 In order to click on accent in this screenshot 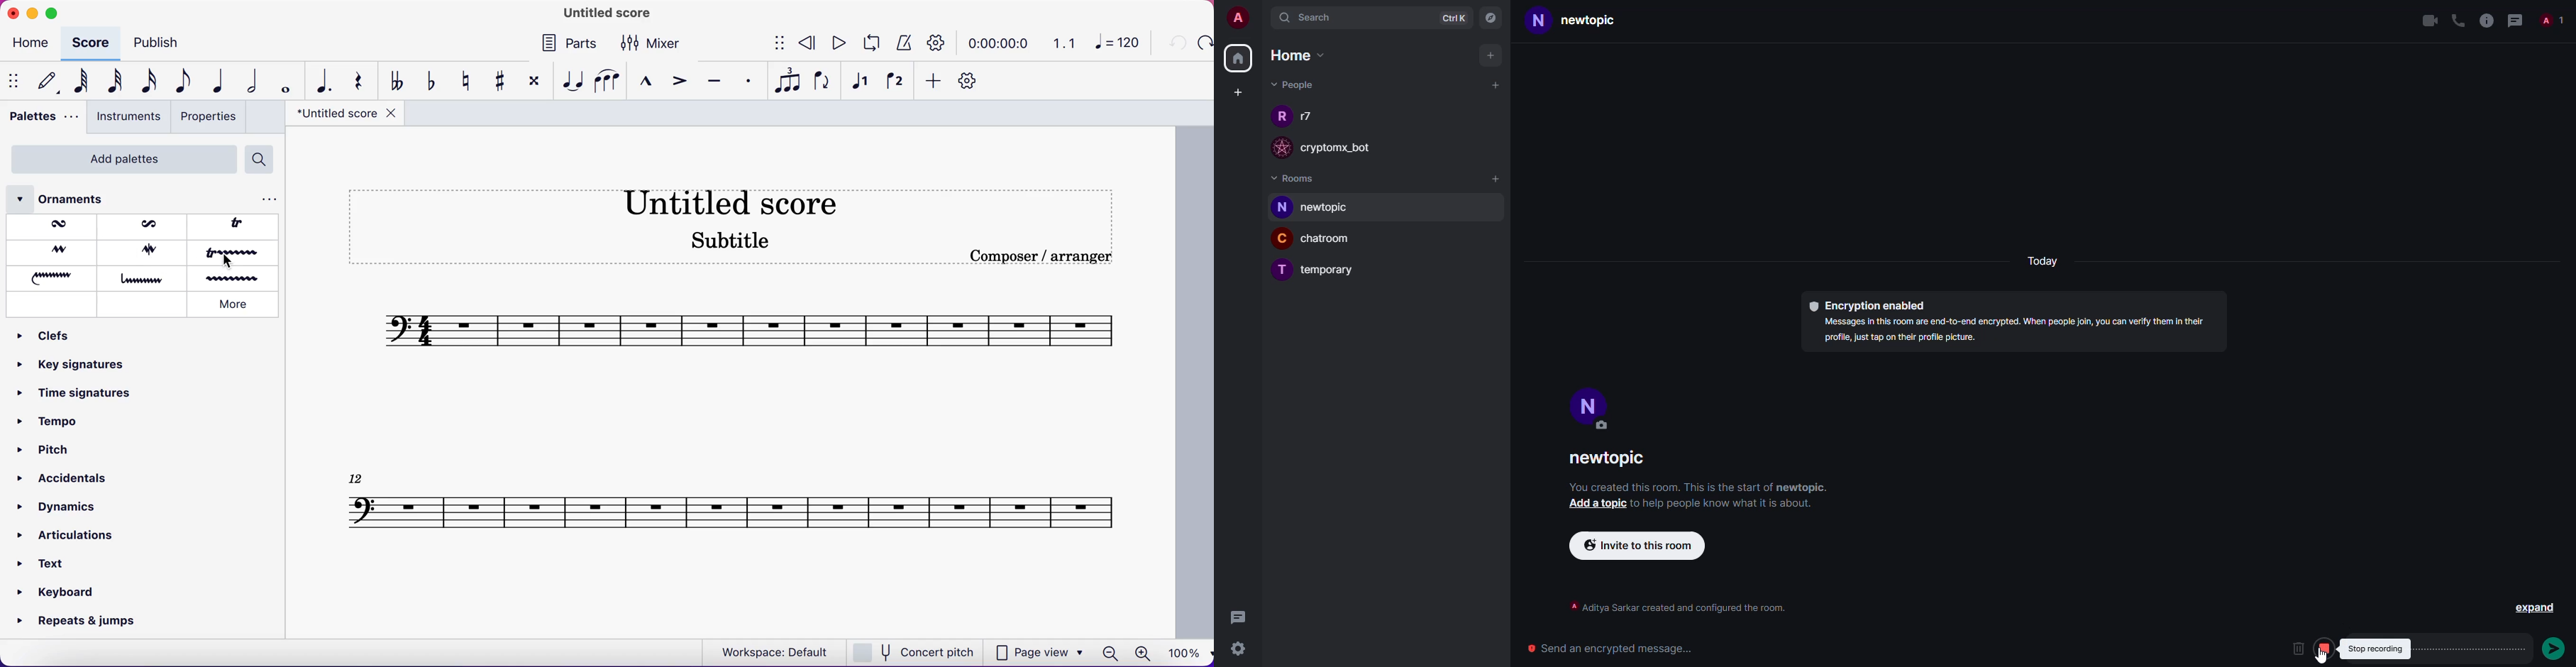, I will do `click(679, 81)`.